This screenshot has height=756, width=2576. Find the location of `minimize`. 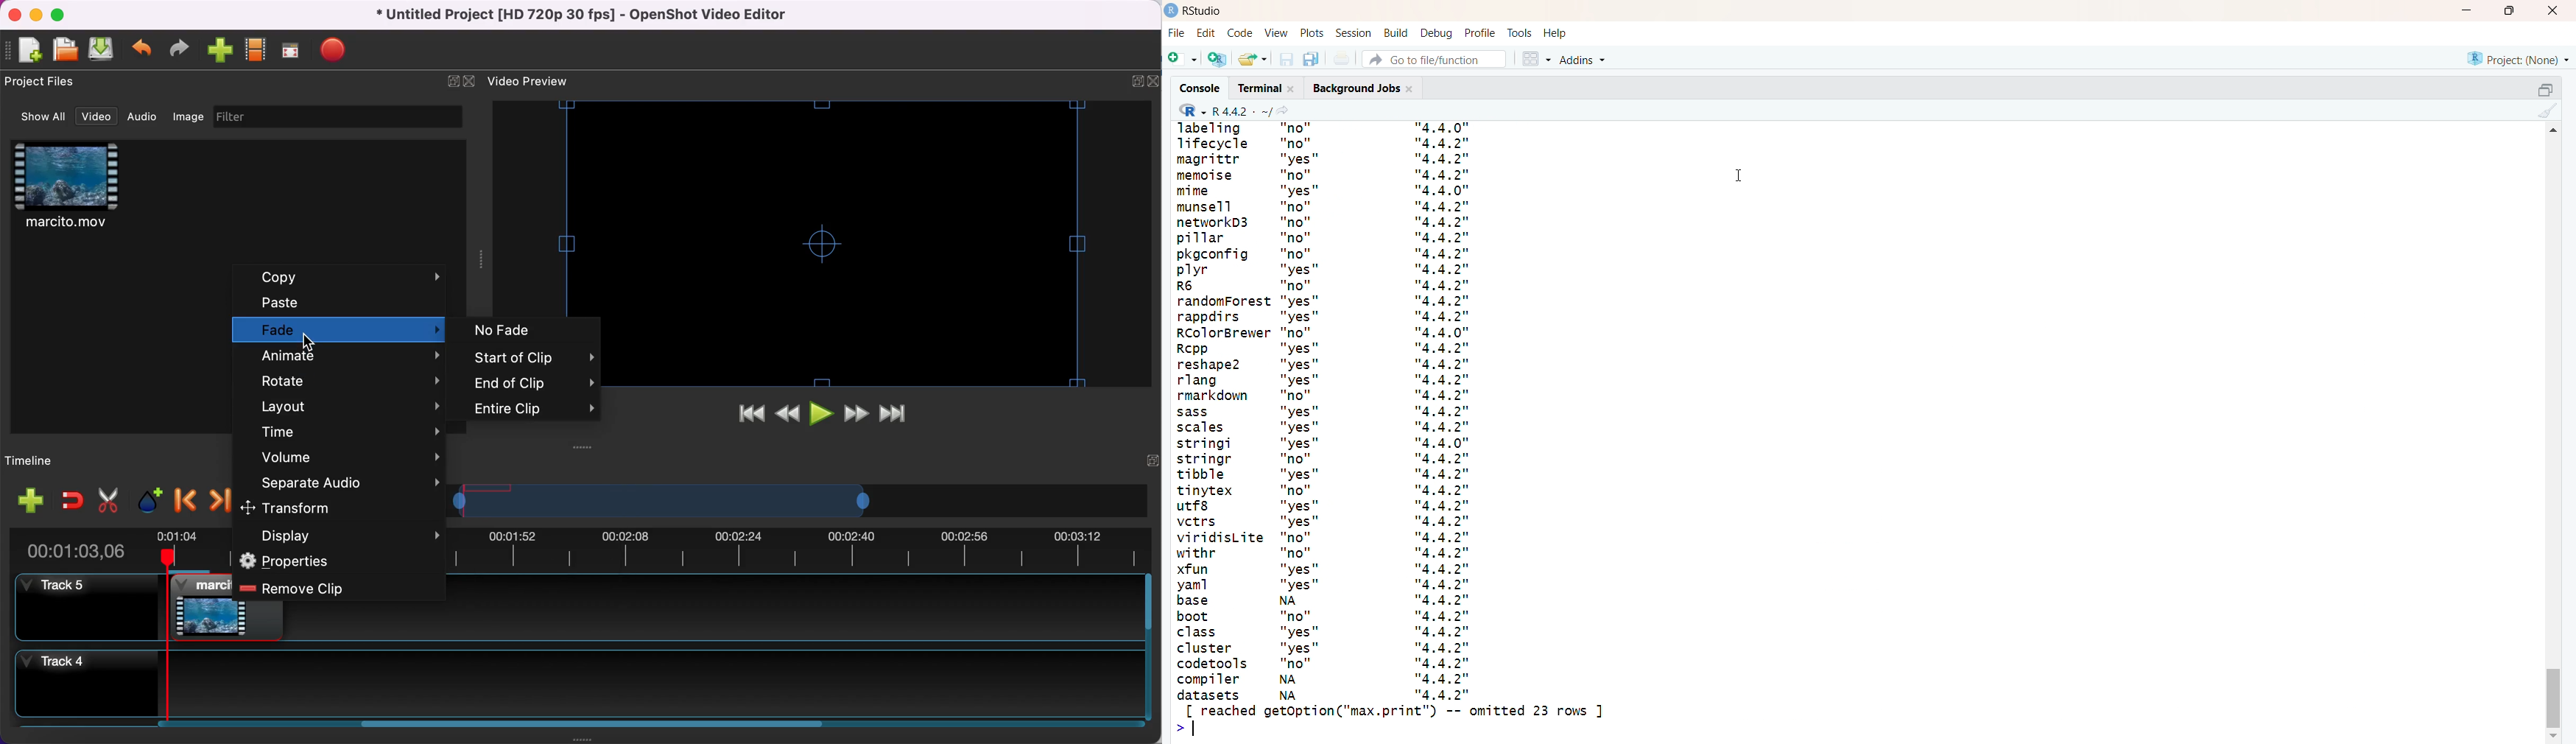

minimize is located at coordinates (2463, 10).